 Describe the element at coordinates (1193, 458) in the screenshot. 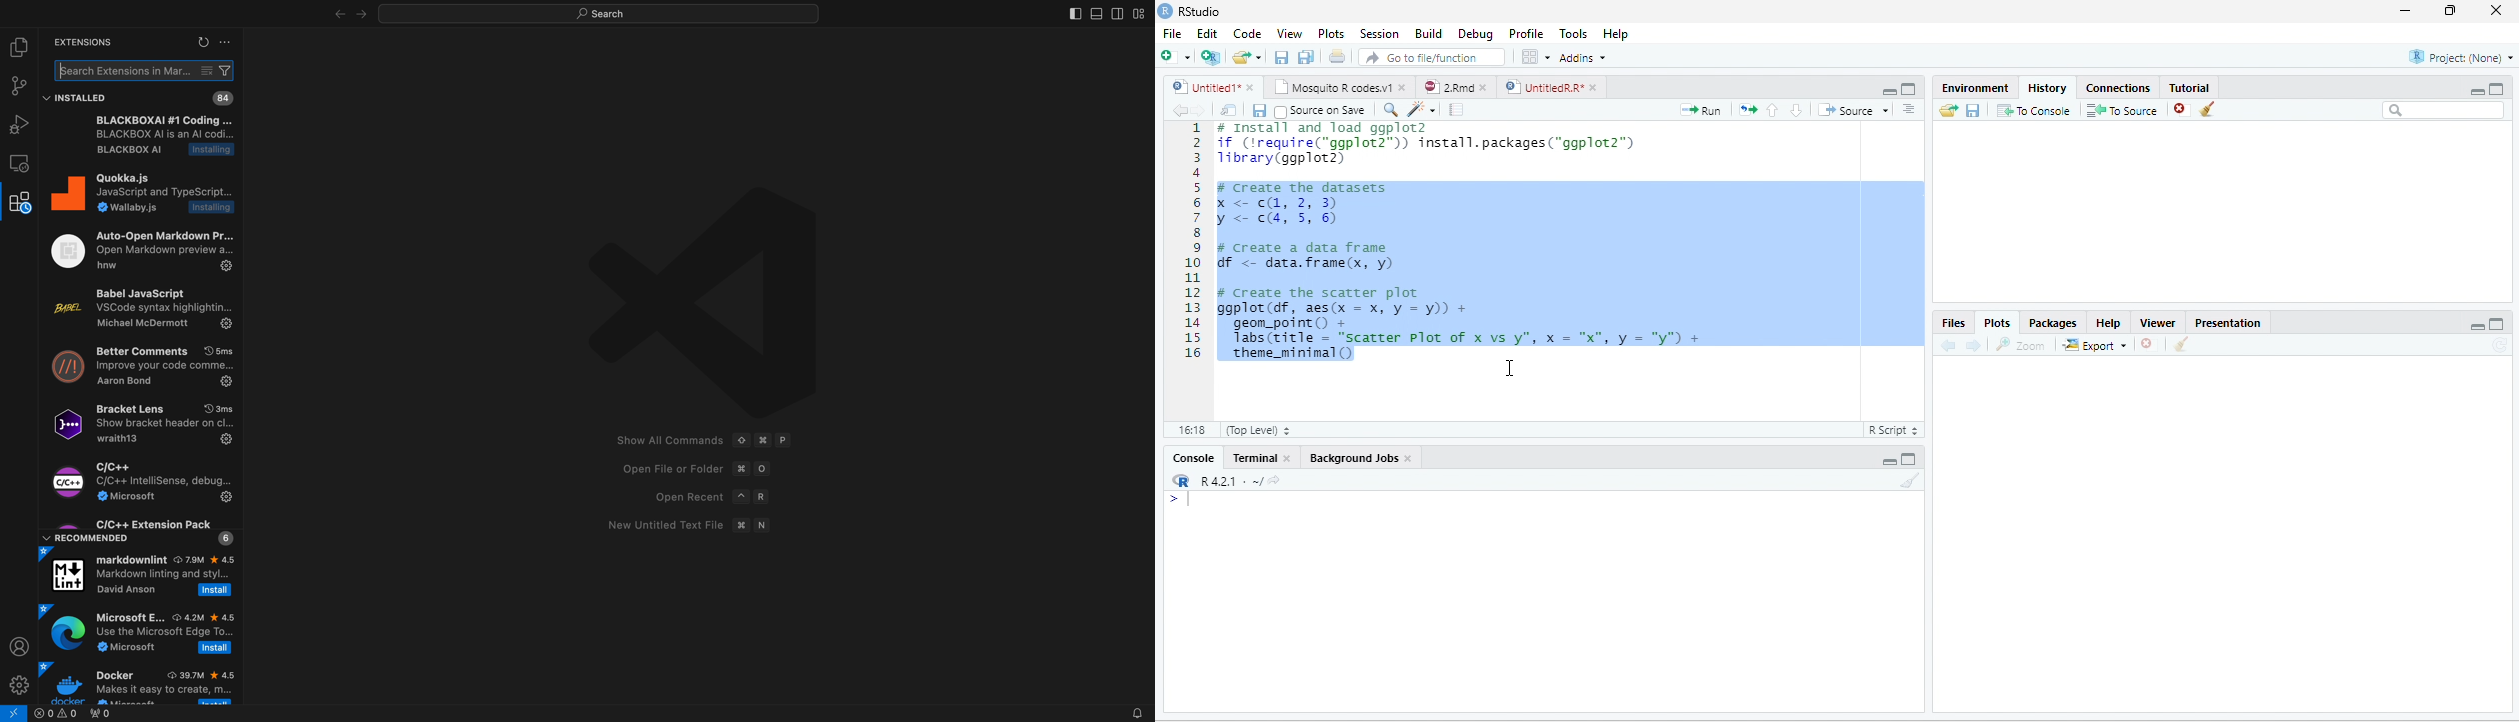

I see `Console` at that location.